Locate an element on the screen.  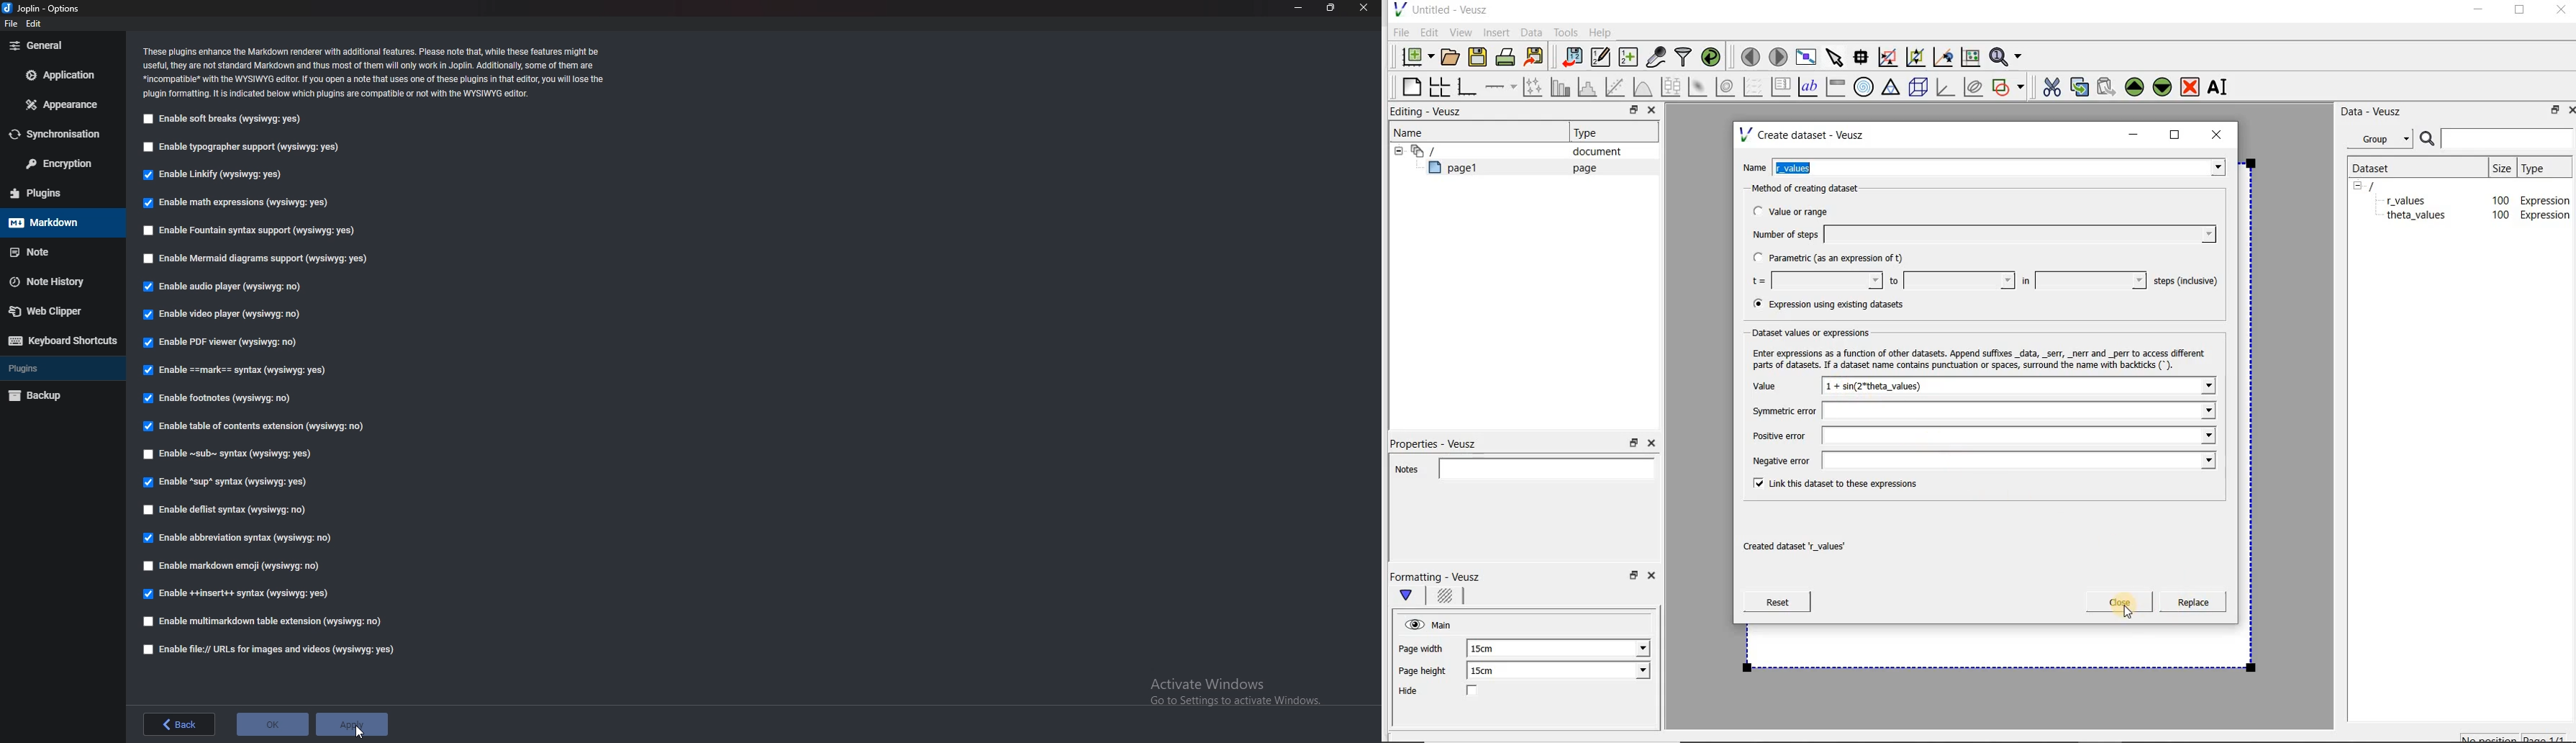
Close is located at coordinates (1650, 443).